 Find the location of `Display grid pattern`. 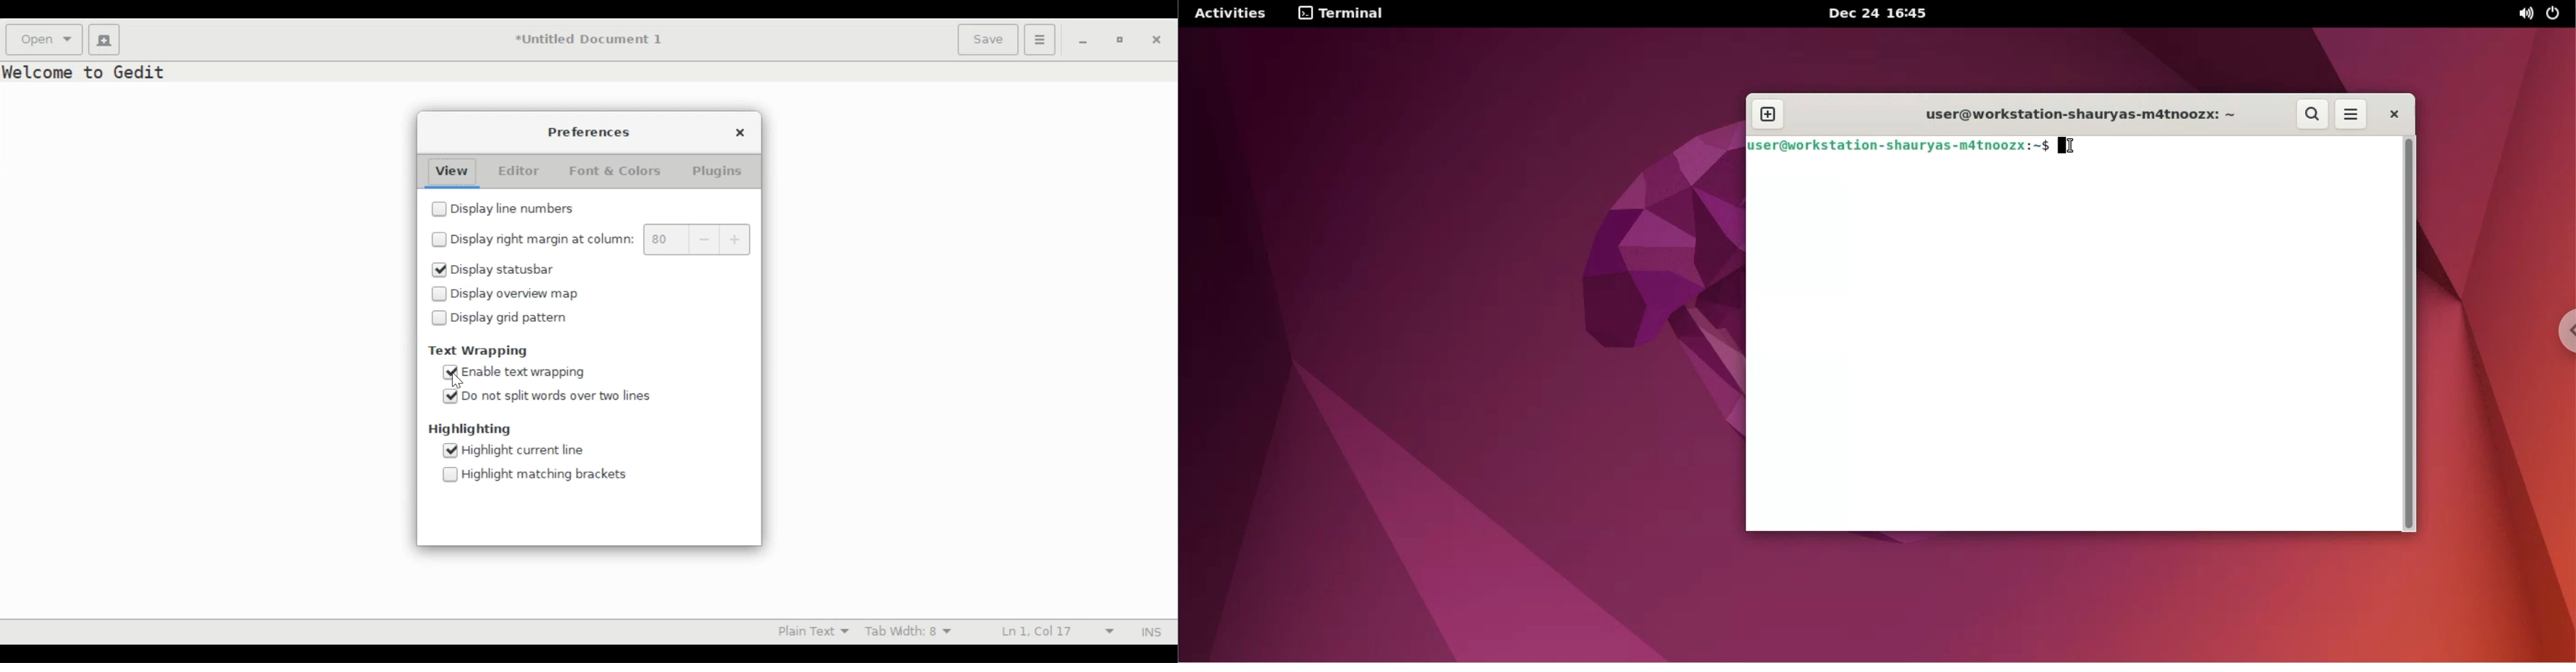

Display grid pattern is located at coordinates (509, 320).